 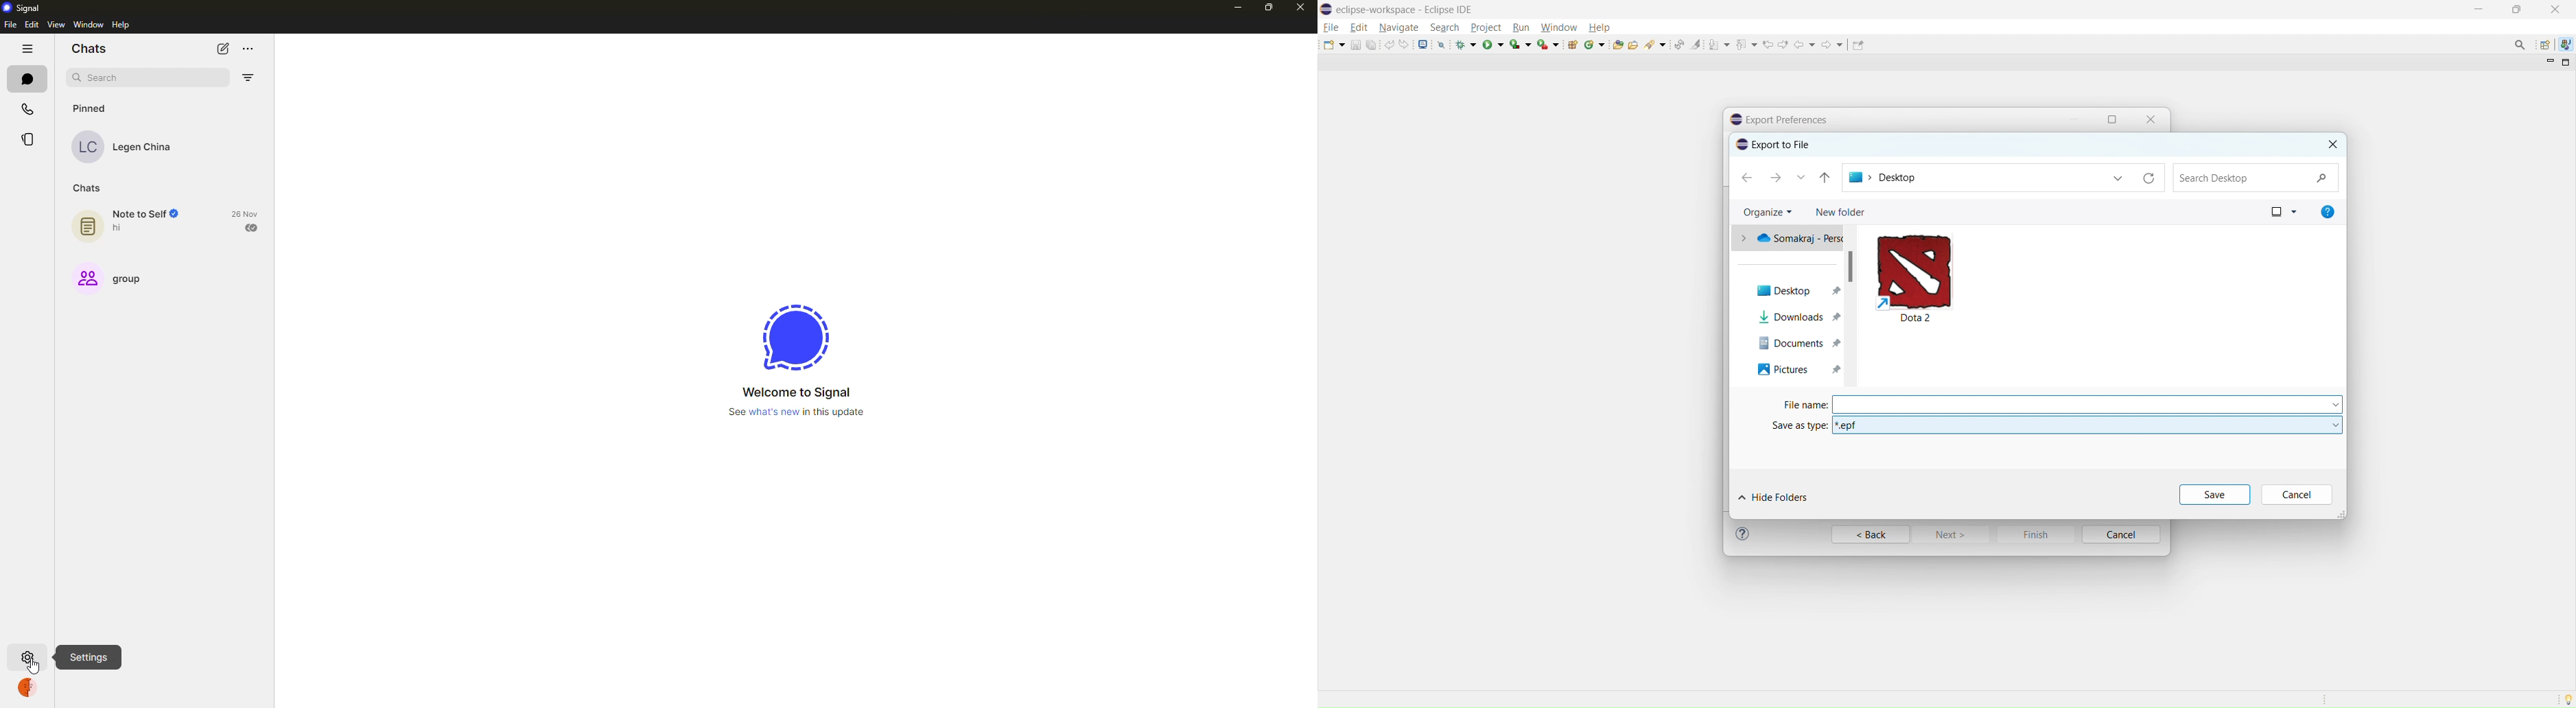 What do you see at coordinates (1791, 424) in the screenshot?
I see `Save as type` at bounding box center [1791, 424].